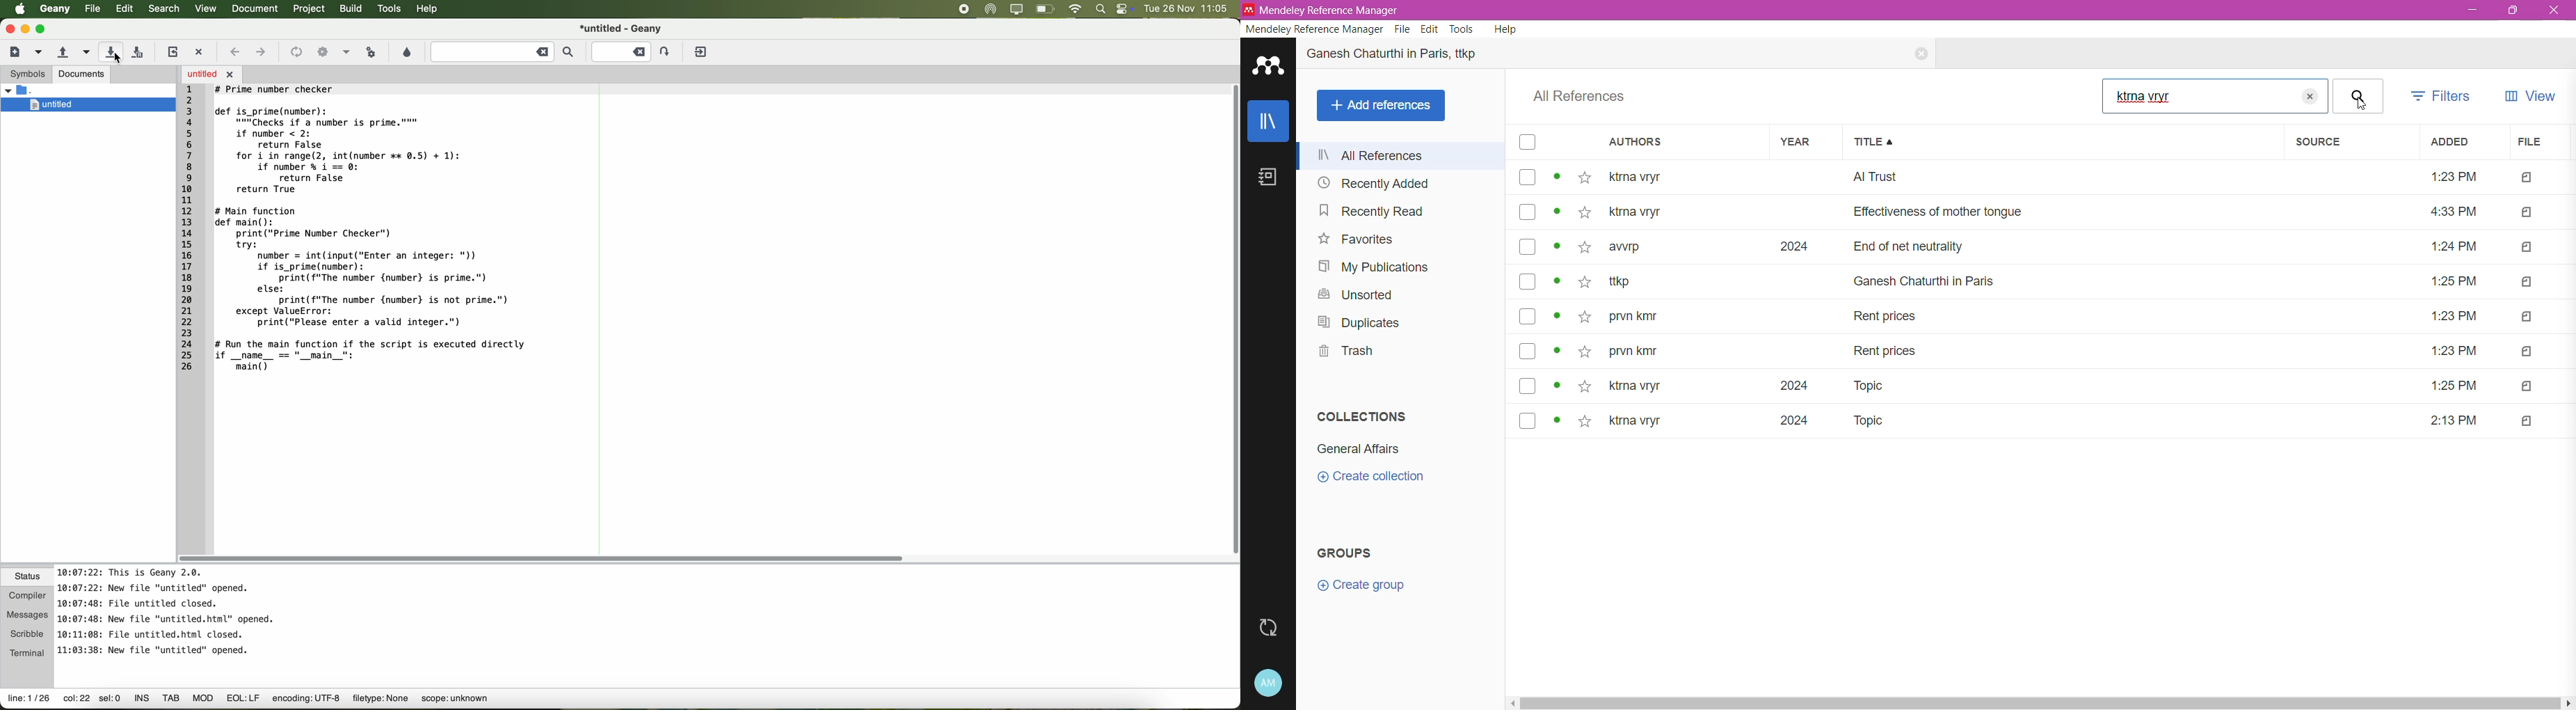 This screenshot has width=2576, height=728. Describe the element at coordinates (1584, 351) in the screenshot. I see `add to favorites` at that location.